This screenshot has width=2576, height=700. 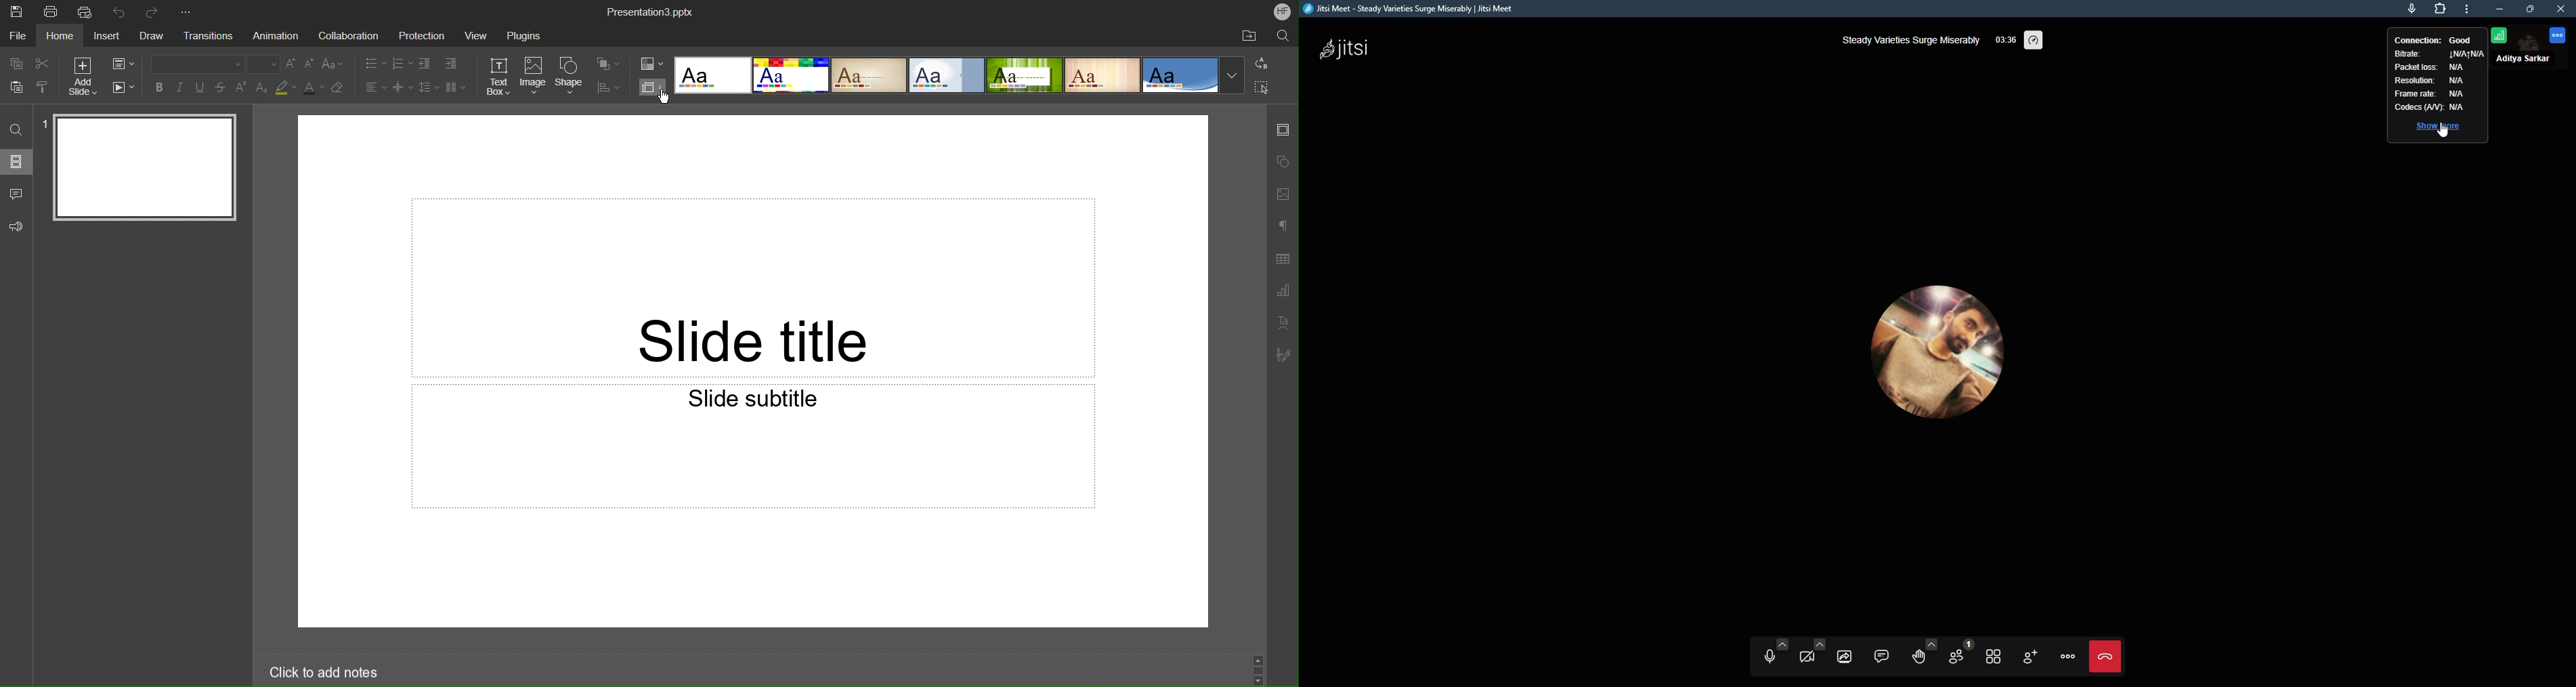 I want to click on Undo, so click(x=121, y=11).